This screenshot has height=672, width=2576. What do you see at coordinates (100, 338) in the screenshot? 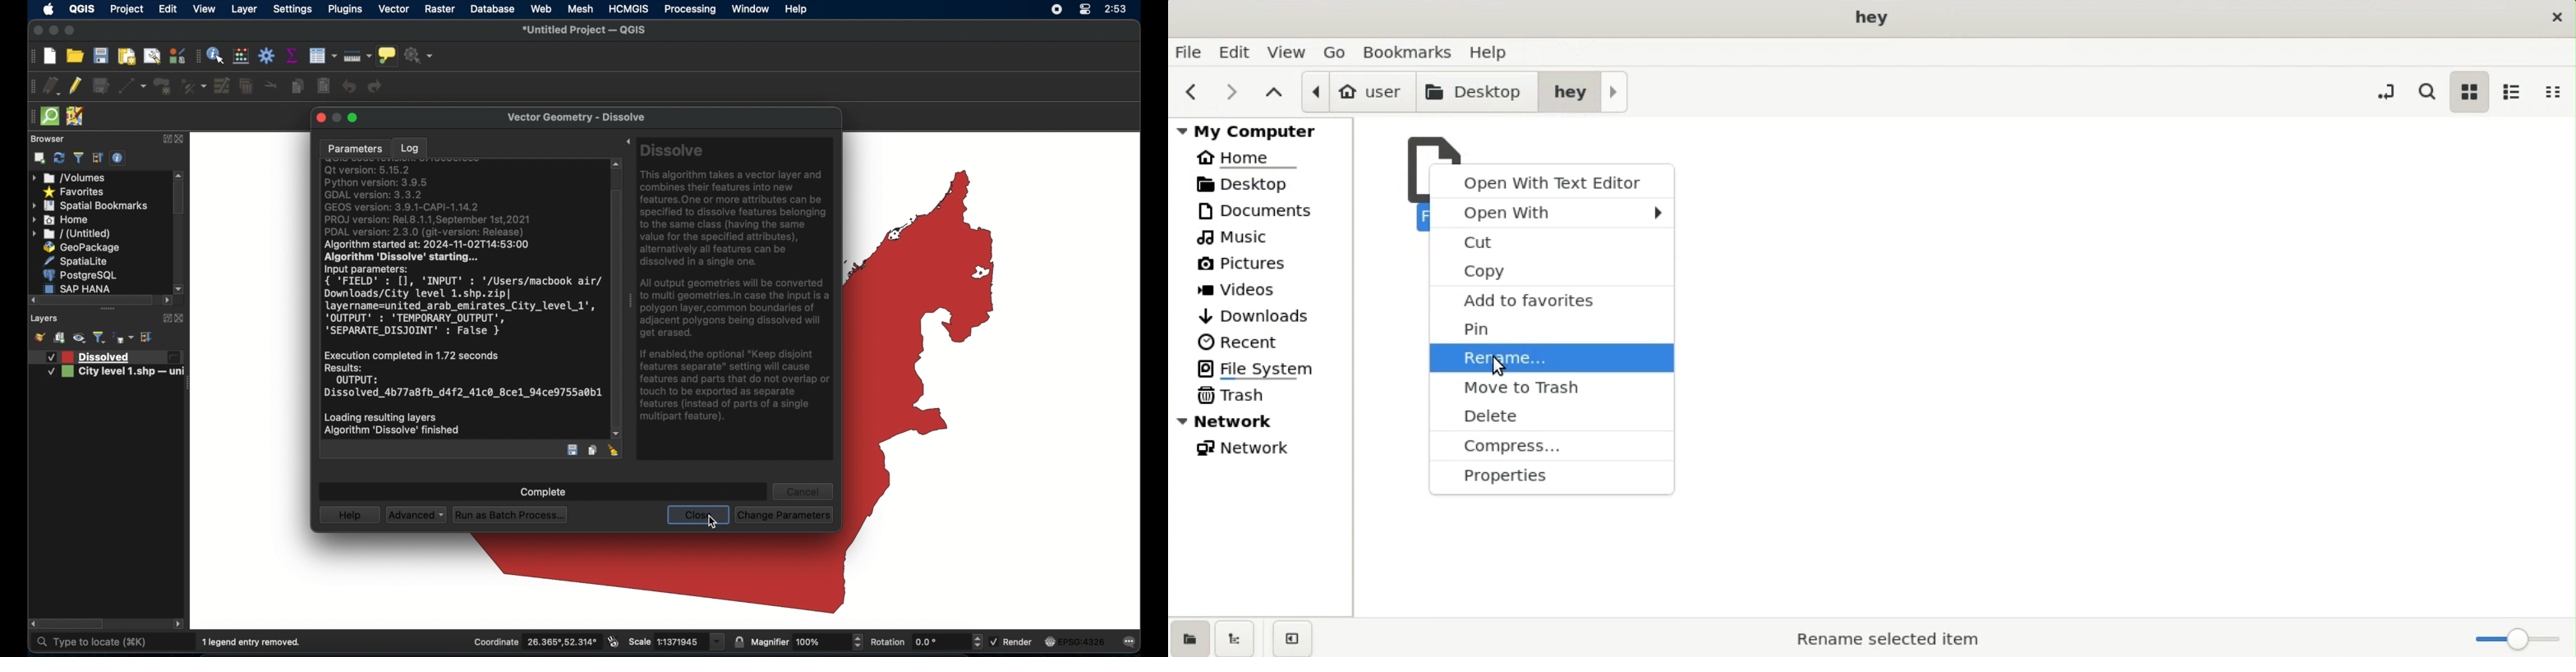
I see `filter legend` at bounding box center [100, 338].